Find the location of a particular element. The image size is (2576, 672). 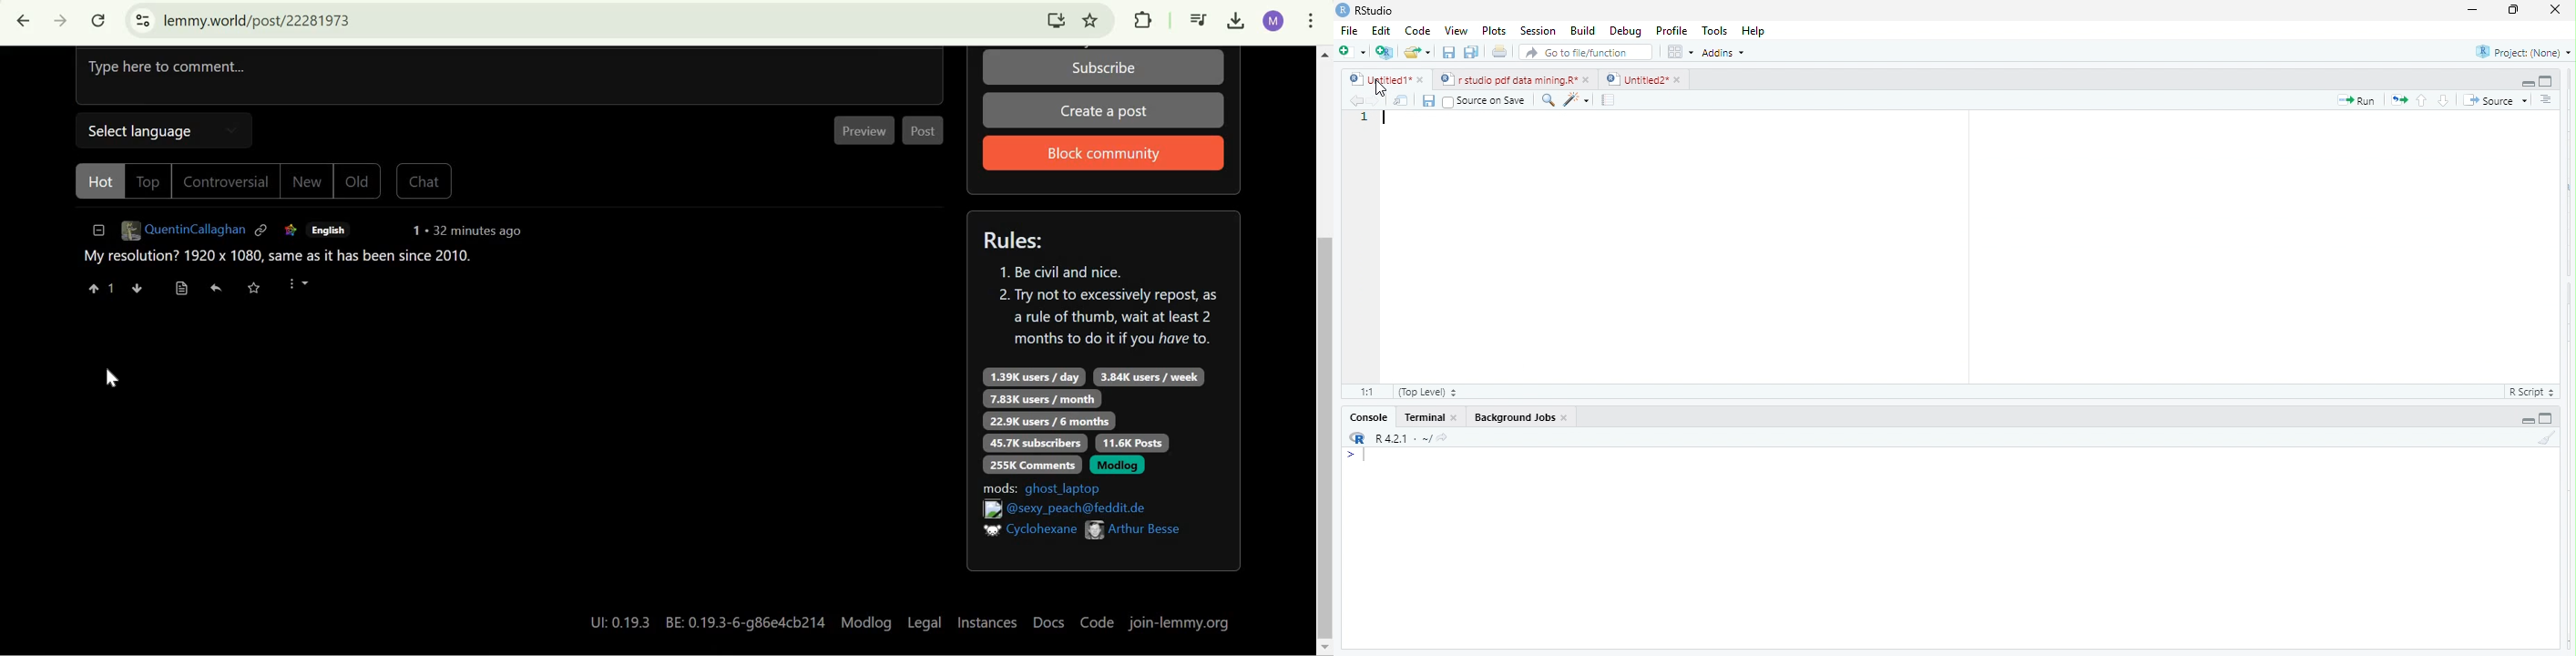

Docs is located at coordinates (1048, 624).